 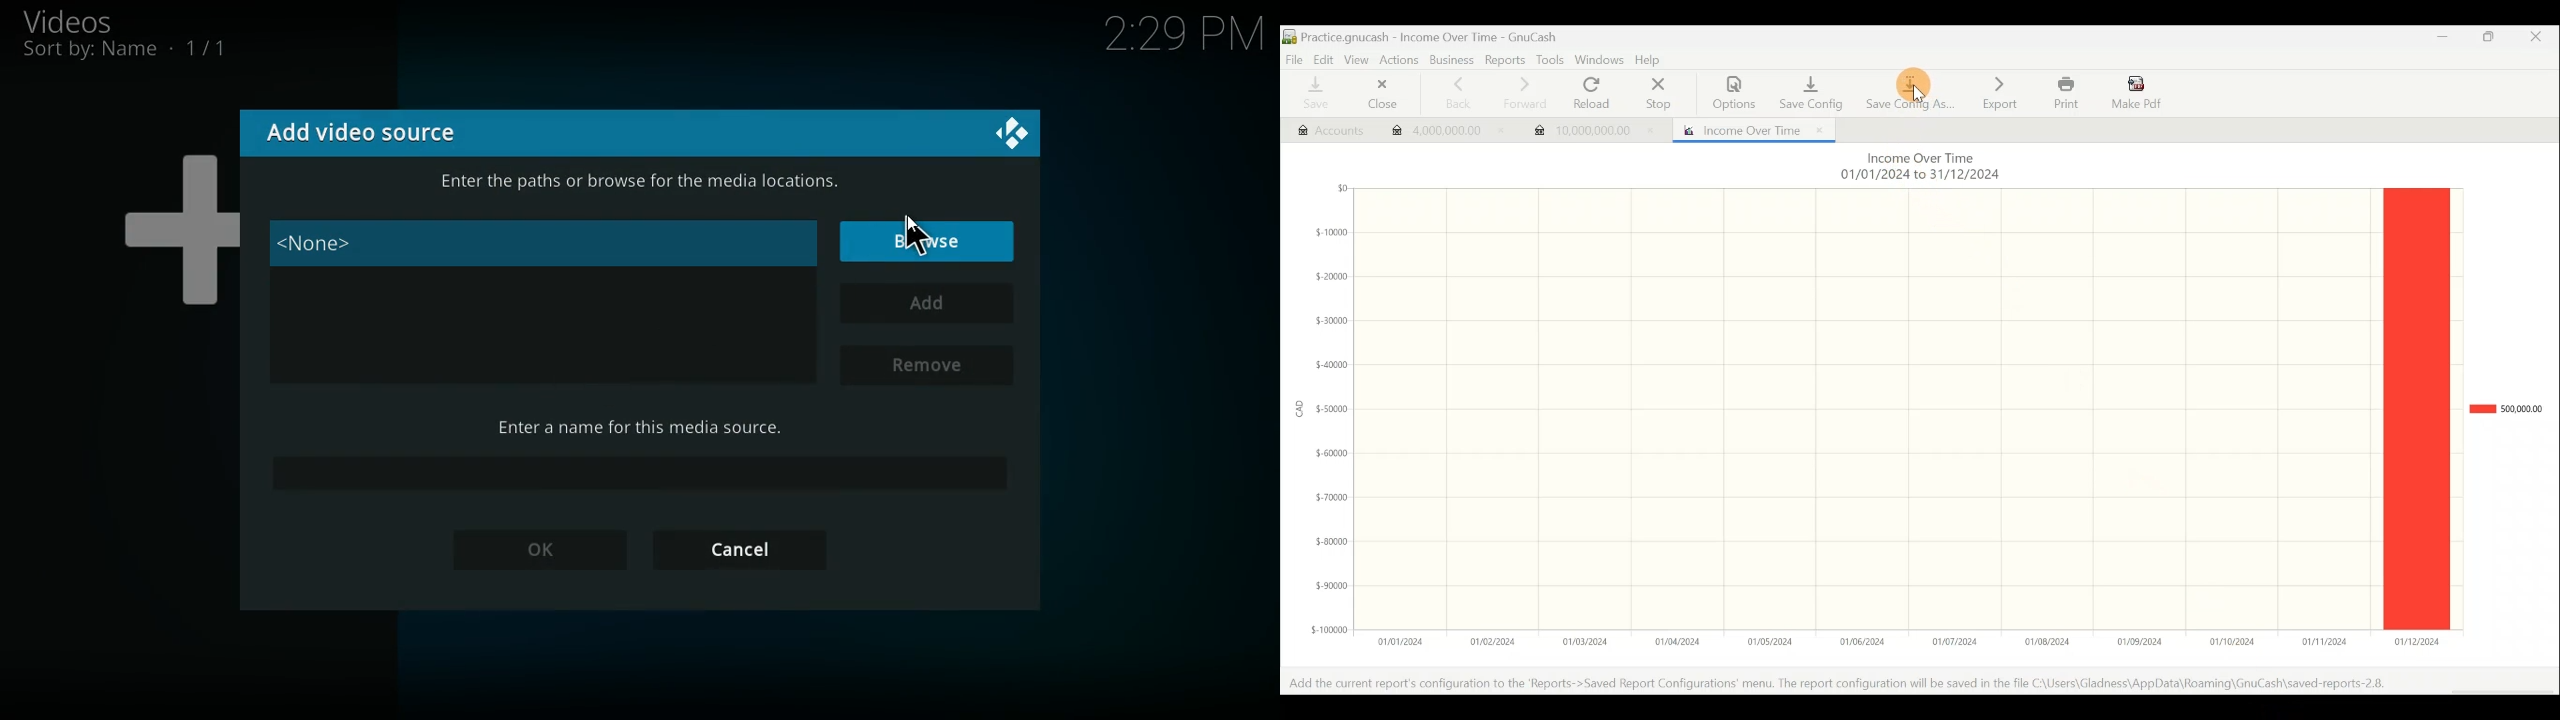 What do you see at coordinates (1523, 93) in the screenshot?
I see `Forward` at bounding box center [1523, 93].